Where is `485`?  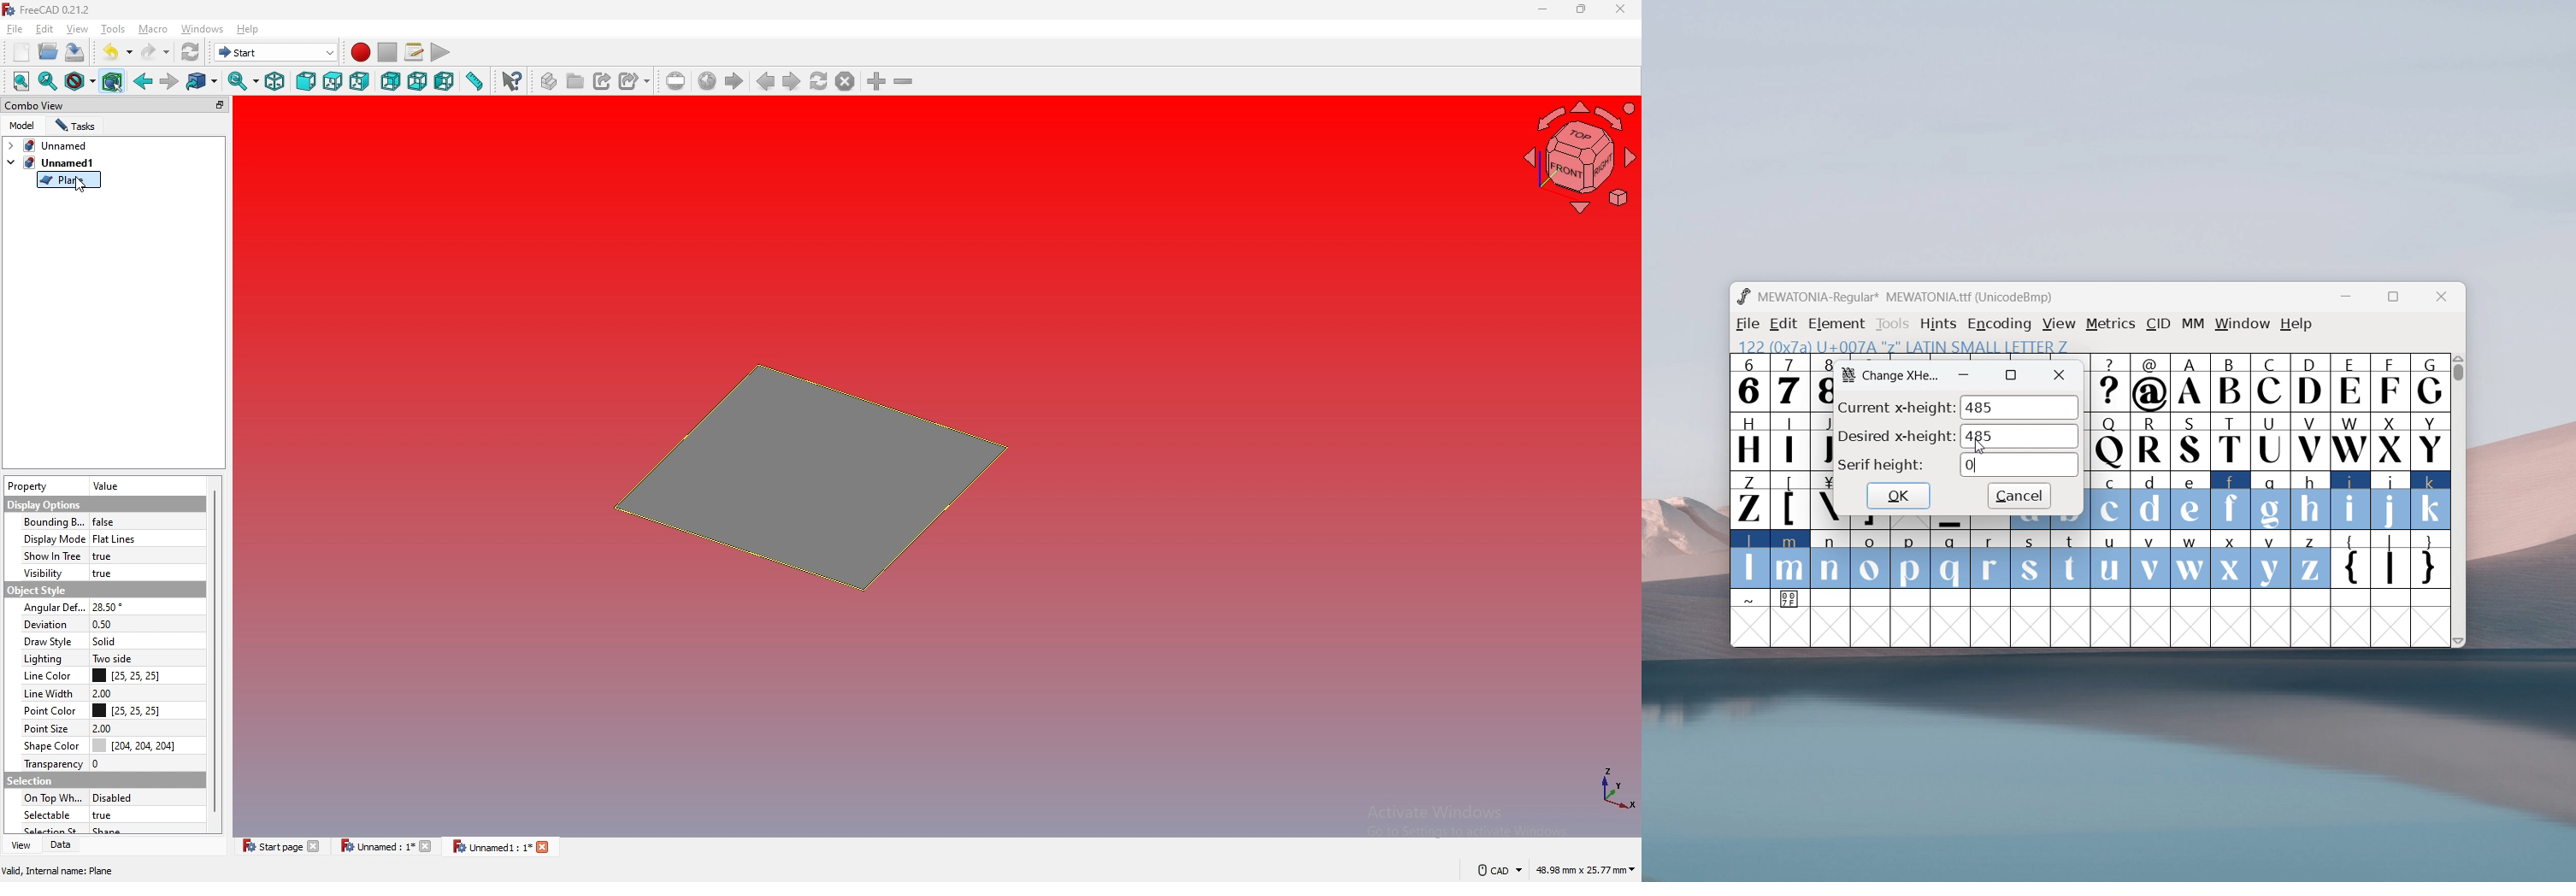
485 is located at coordinates (2019, 408).